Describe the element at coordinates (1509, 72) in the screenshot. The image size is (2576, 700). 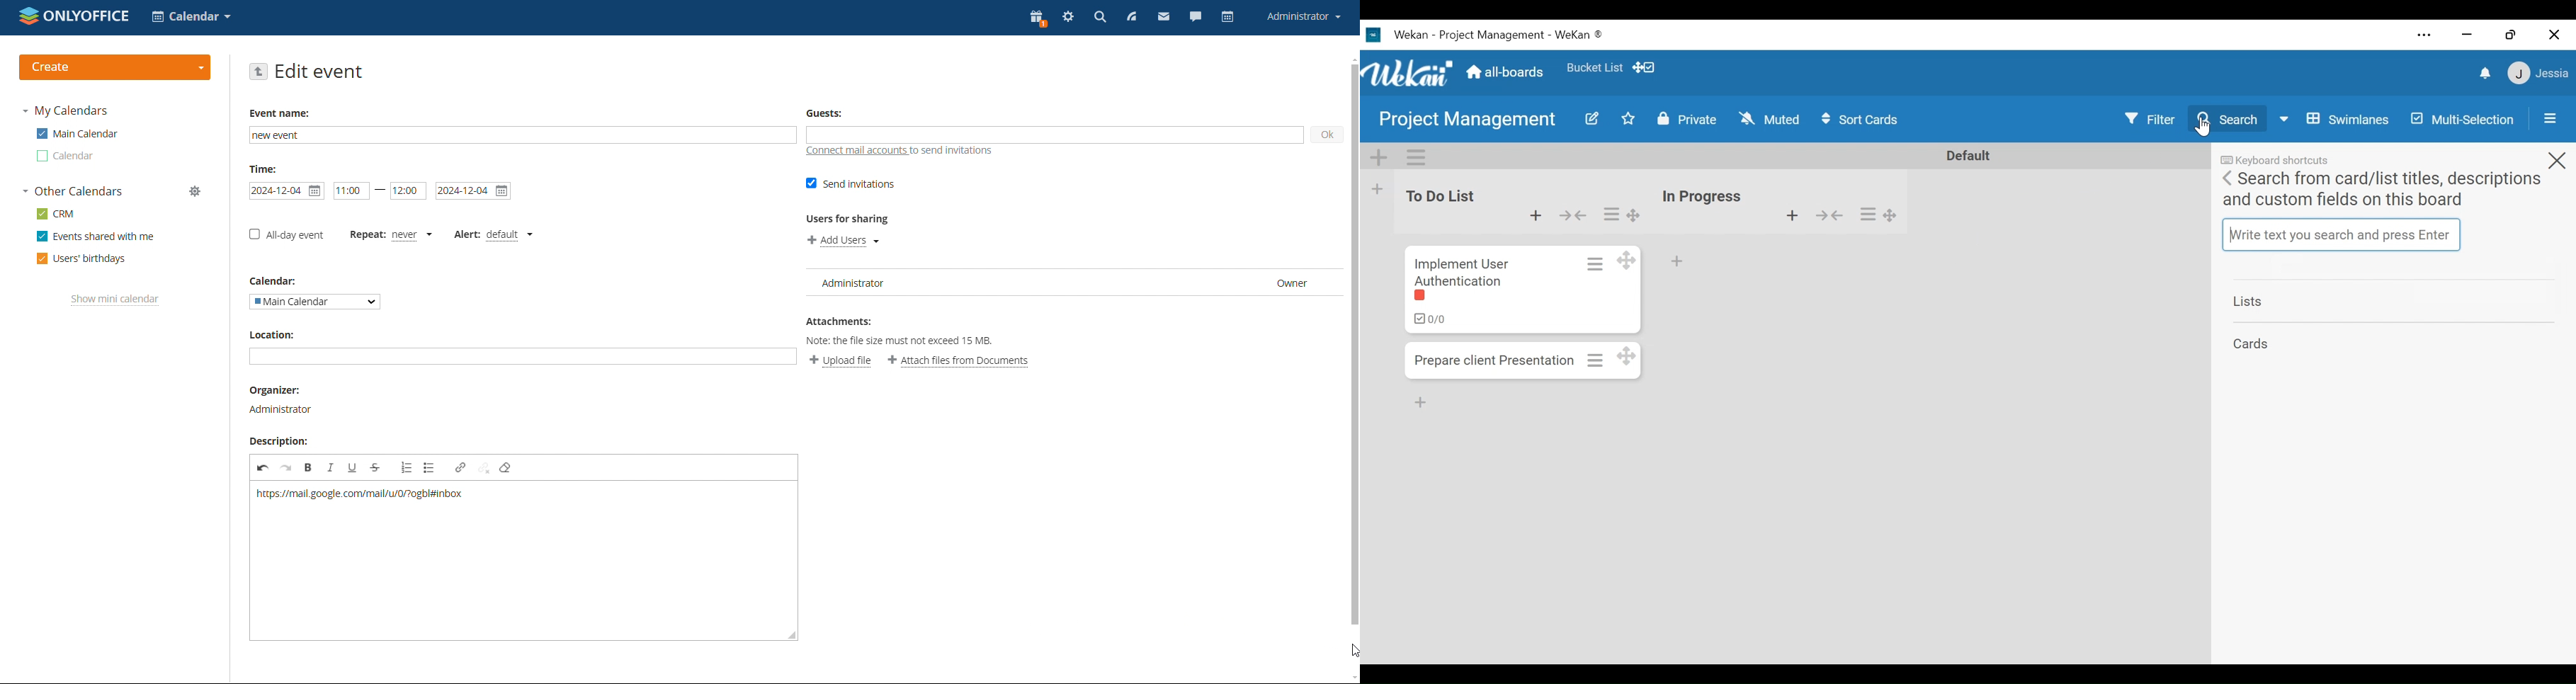
I see `Home (all boards)` at that location.